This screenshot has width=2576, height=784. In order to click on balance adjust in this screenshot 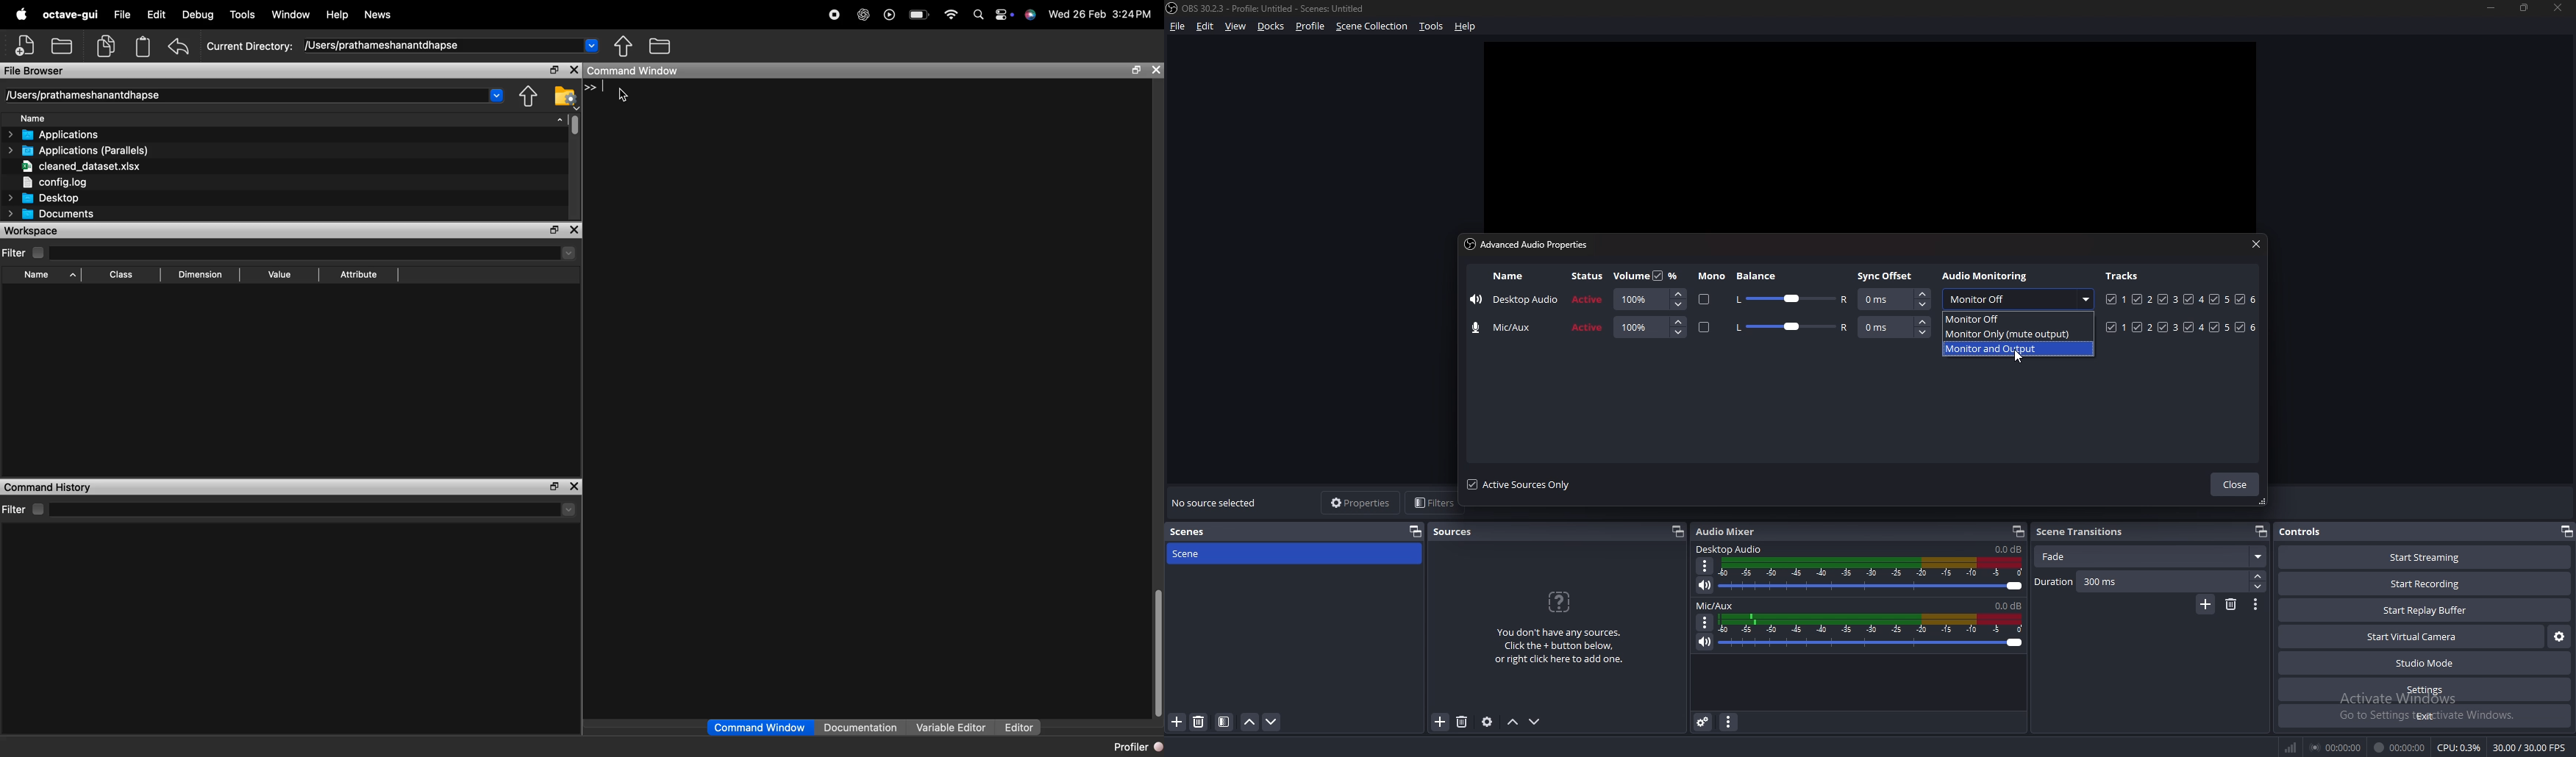, I will do `click(1793, 298)`.